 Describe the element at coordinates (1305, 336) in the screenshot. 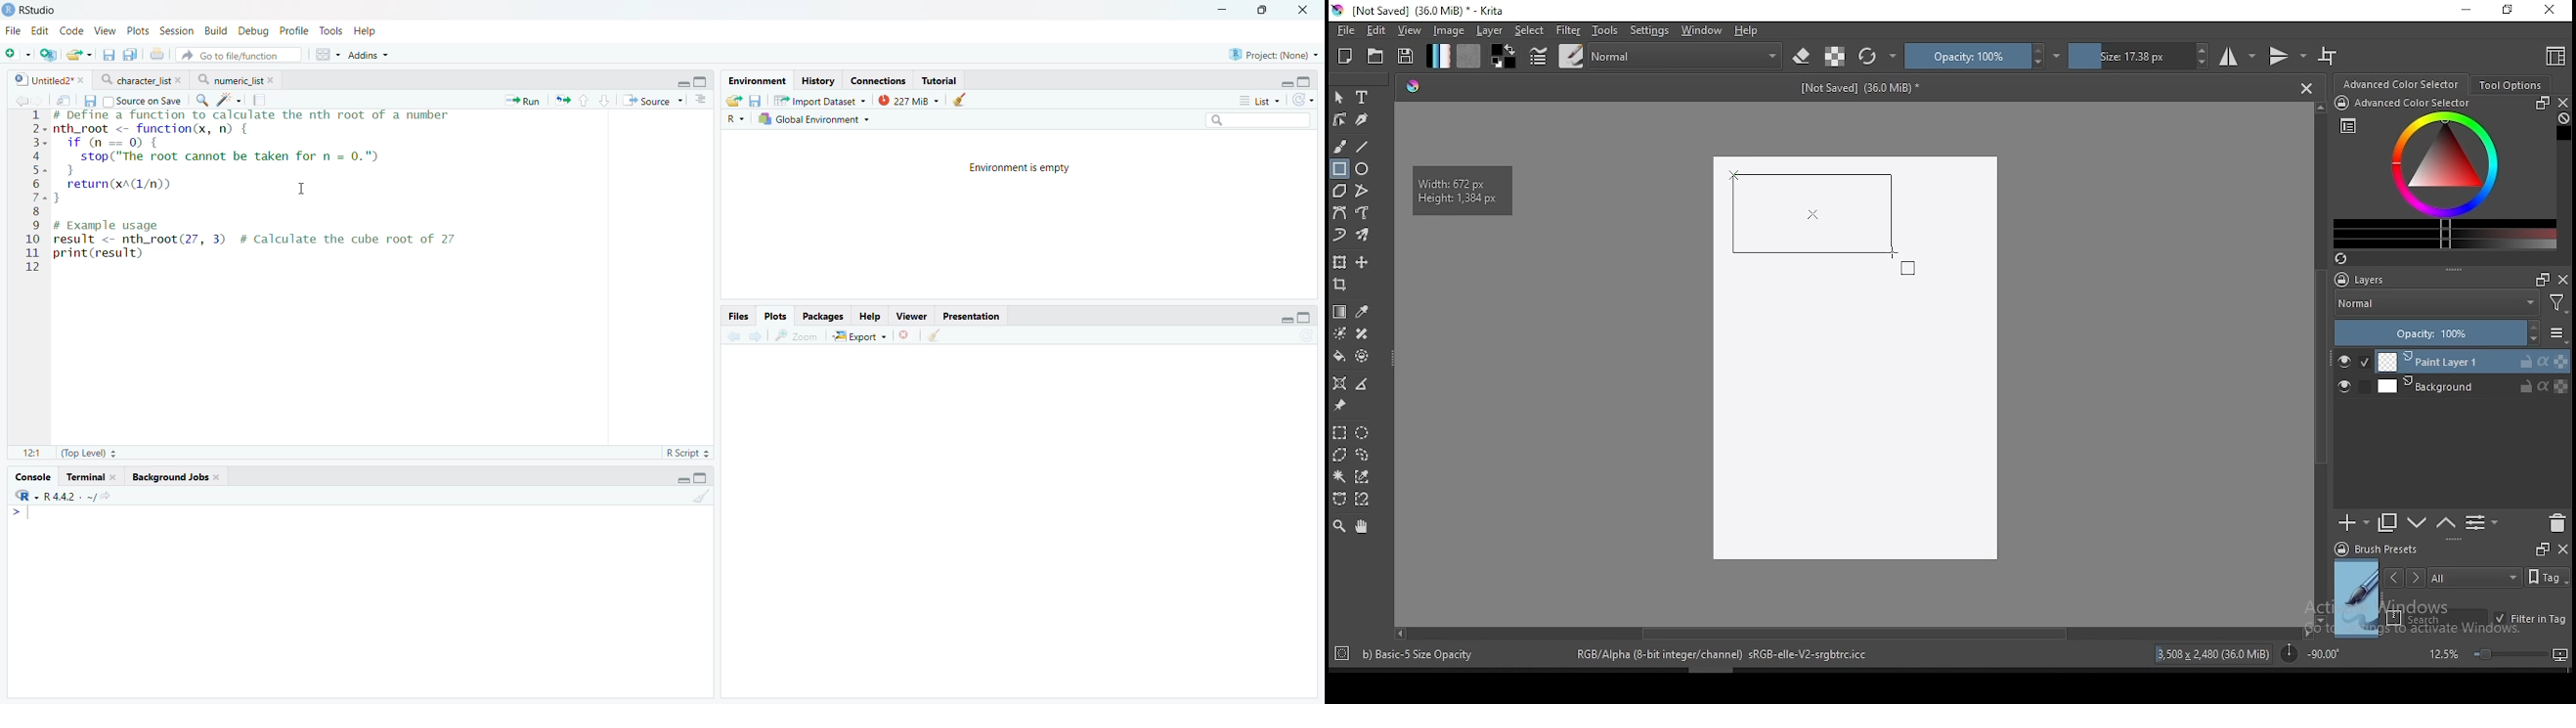

I see `Refresh list` at that location.